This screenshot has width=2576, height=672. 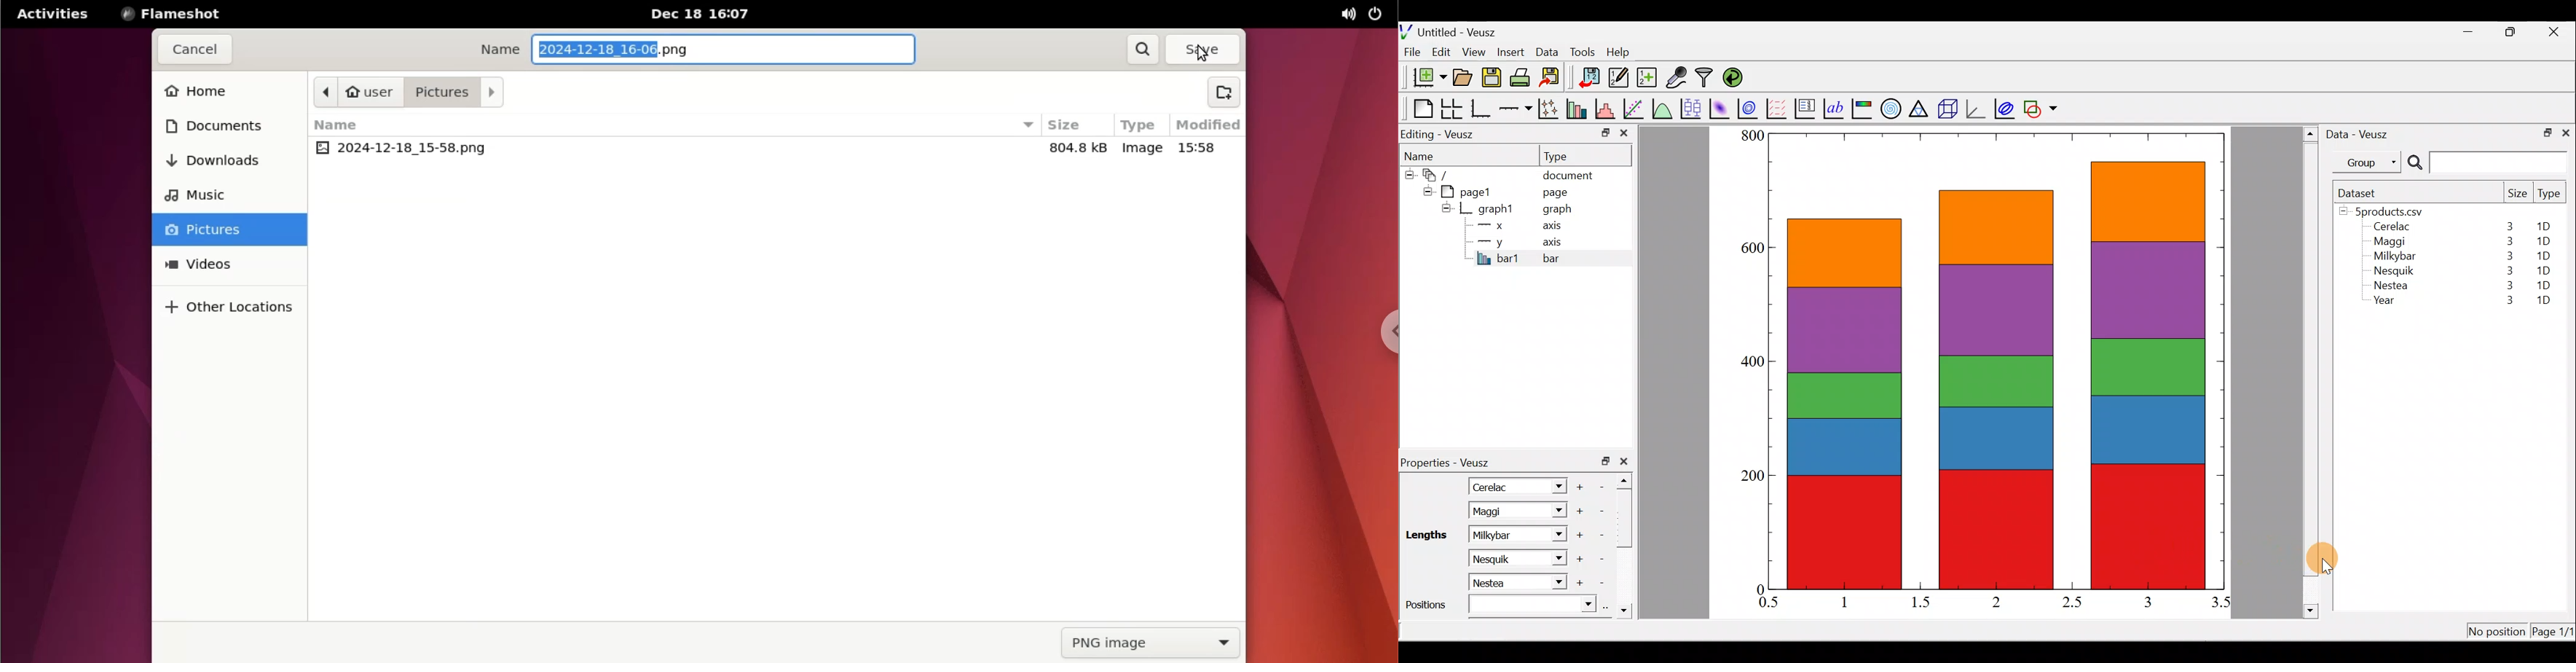 I want to click on modified date label, so click(x=1208, y=122).